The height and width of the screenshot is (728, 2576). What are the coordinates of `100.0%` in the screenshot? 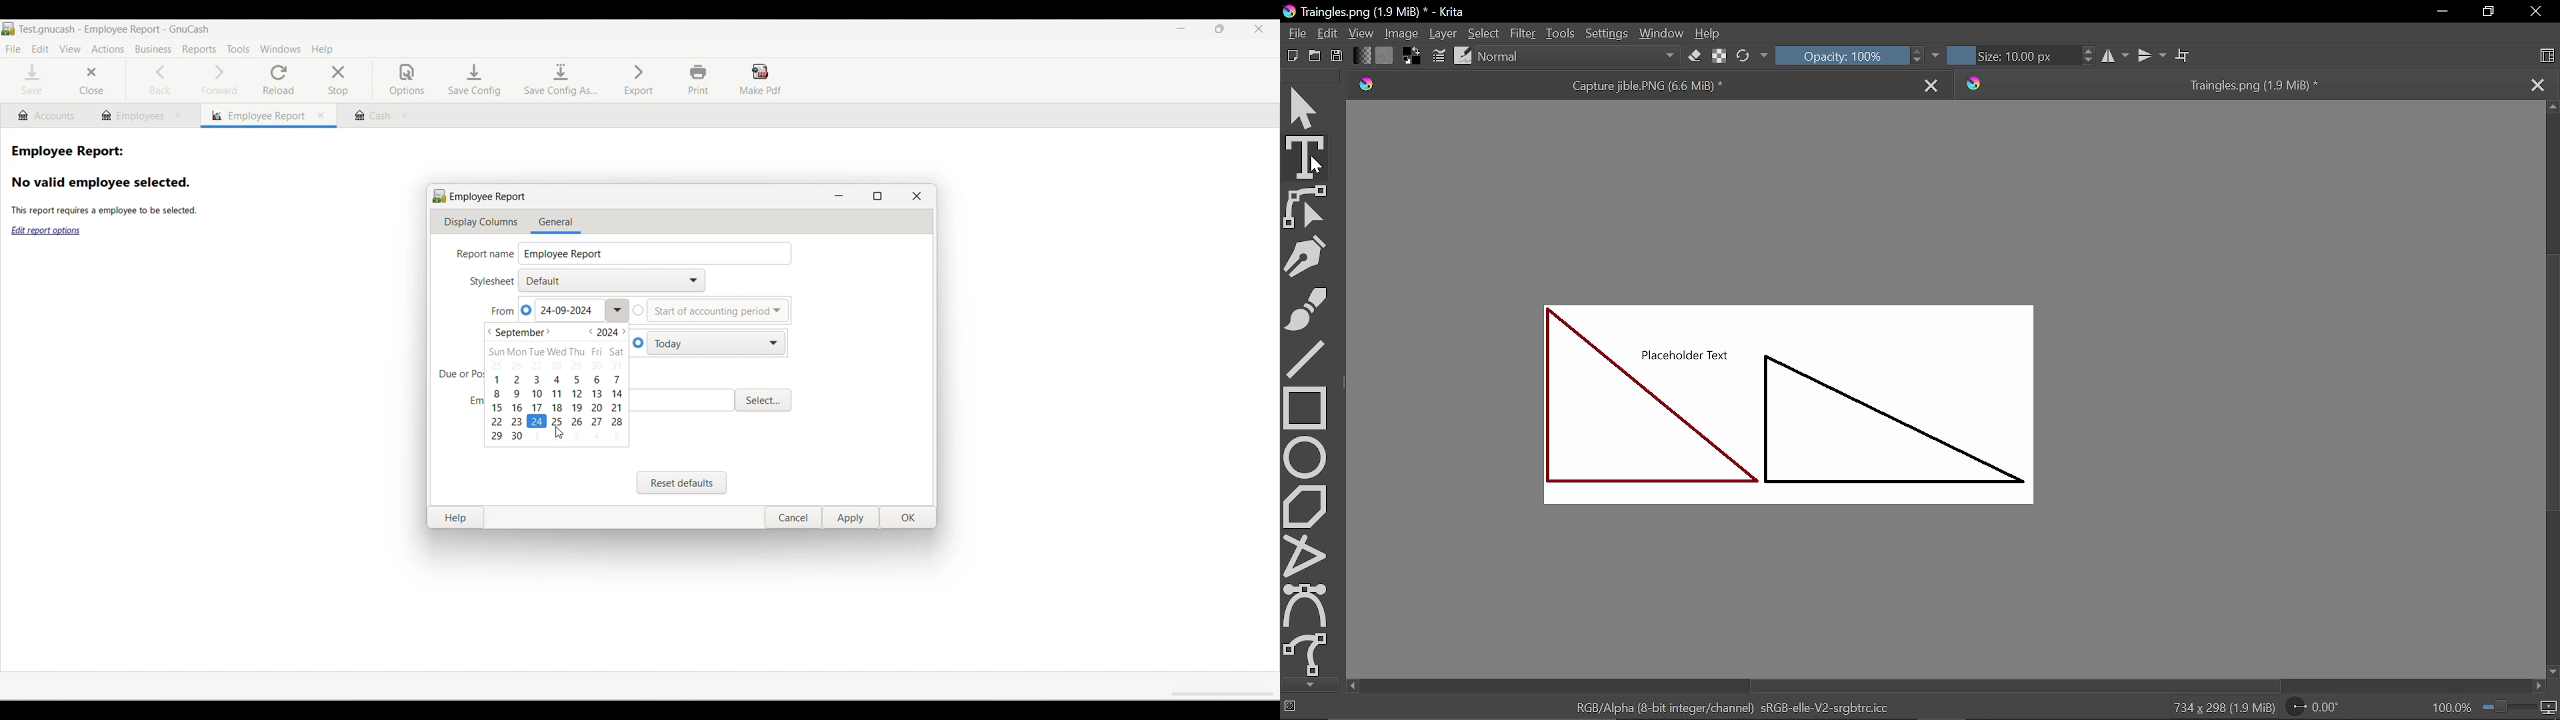 It's located at (2495, 707).